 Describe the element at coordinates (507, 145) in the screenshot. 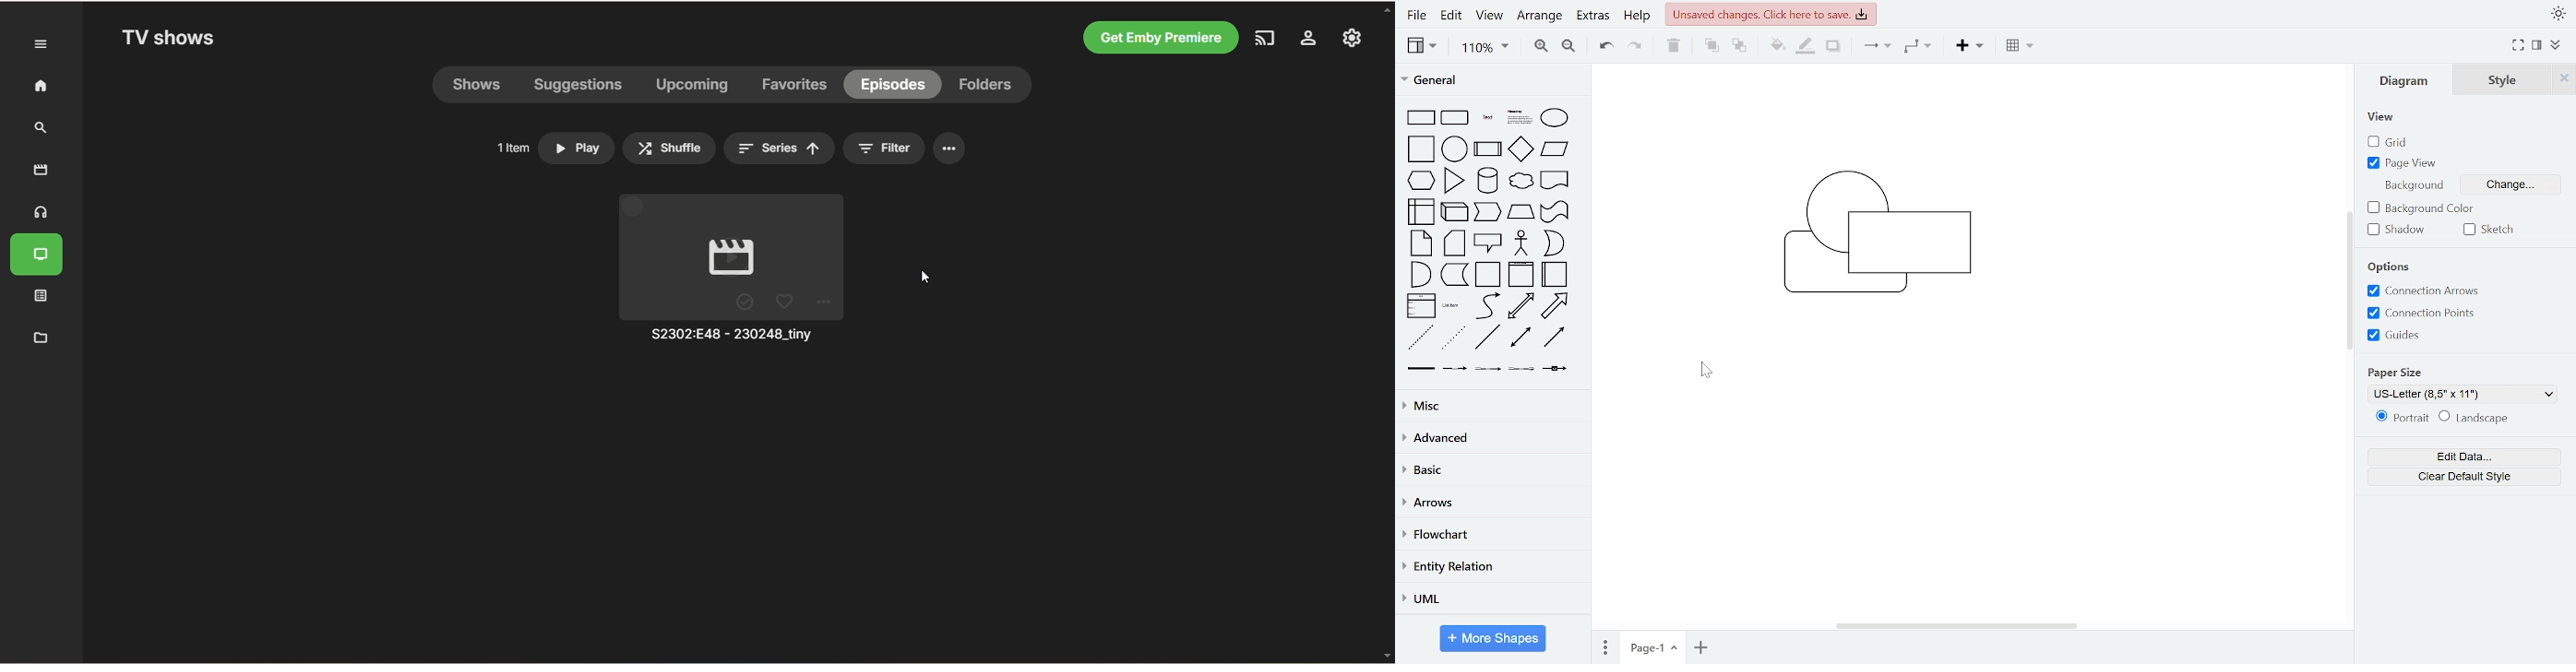

I see `1ltem` at that location.